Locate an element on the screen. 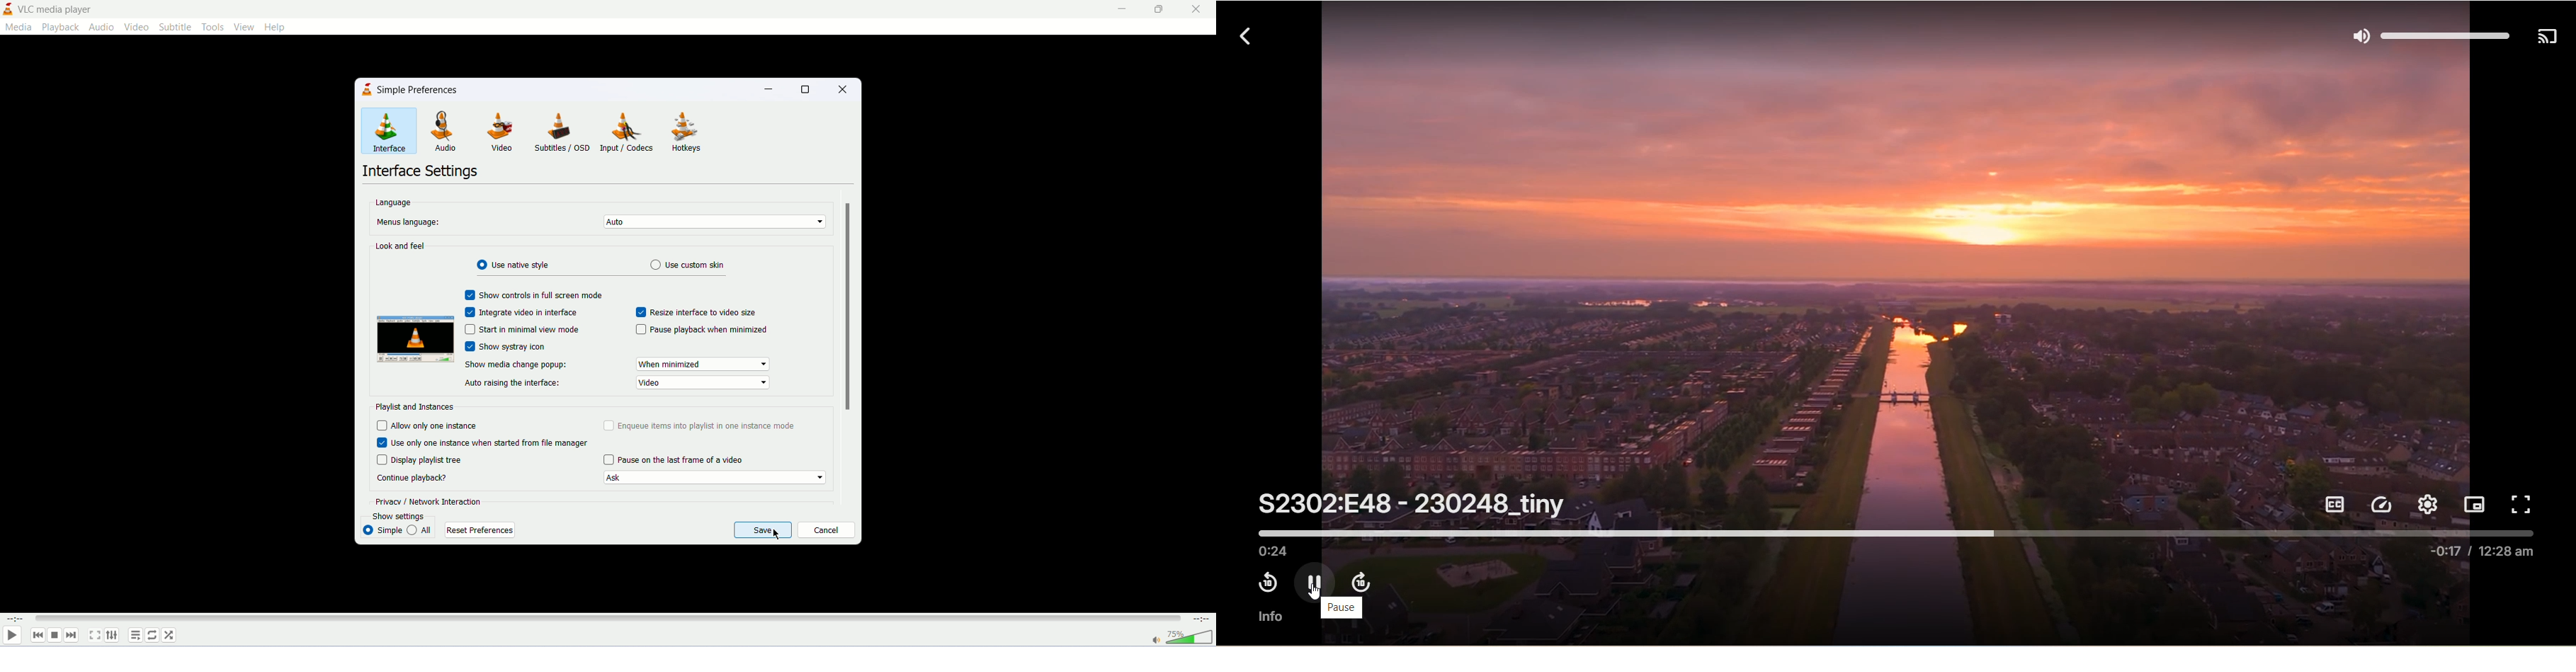 This screenshot has width=2576, height=672. use only one instance When started from file manager is located at coordinates (483, 443).